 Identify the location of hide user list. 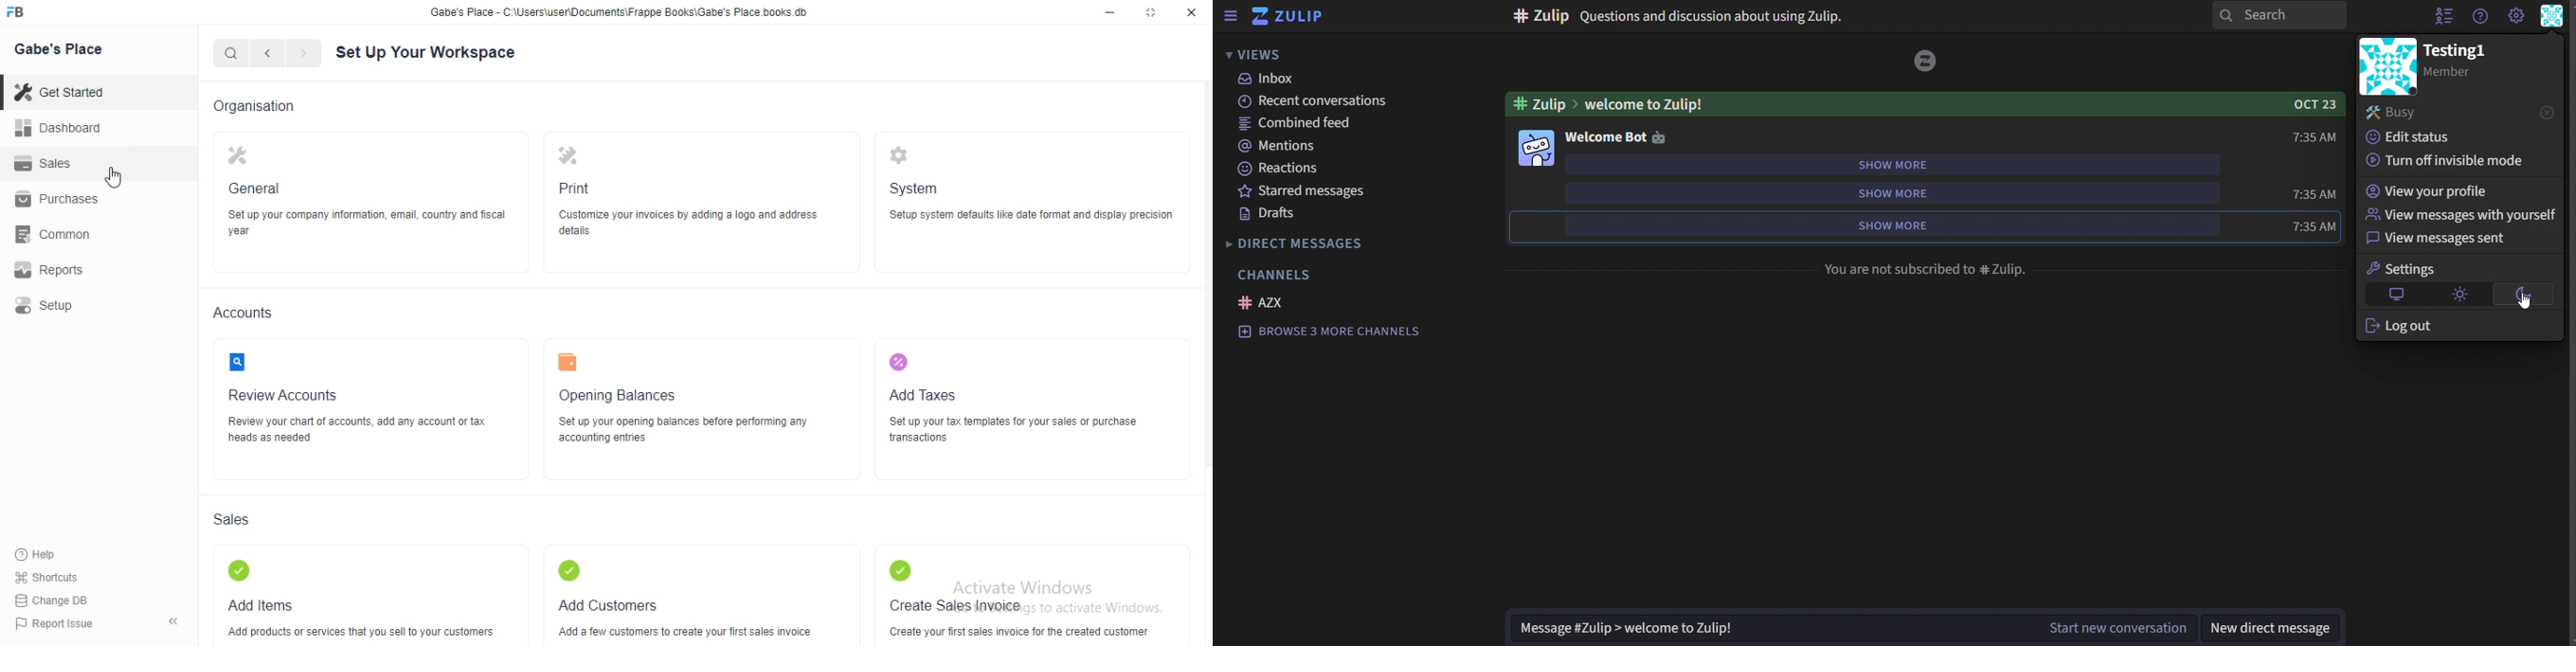
(2441, 17).